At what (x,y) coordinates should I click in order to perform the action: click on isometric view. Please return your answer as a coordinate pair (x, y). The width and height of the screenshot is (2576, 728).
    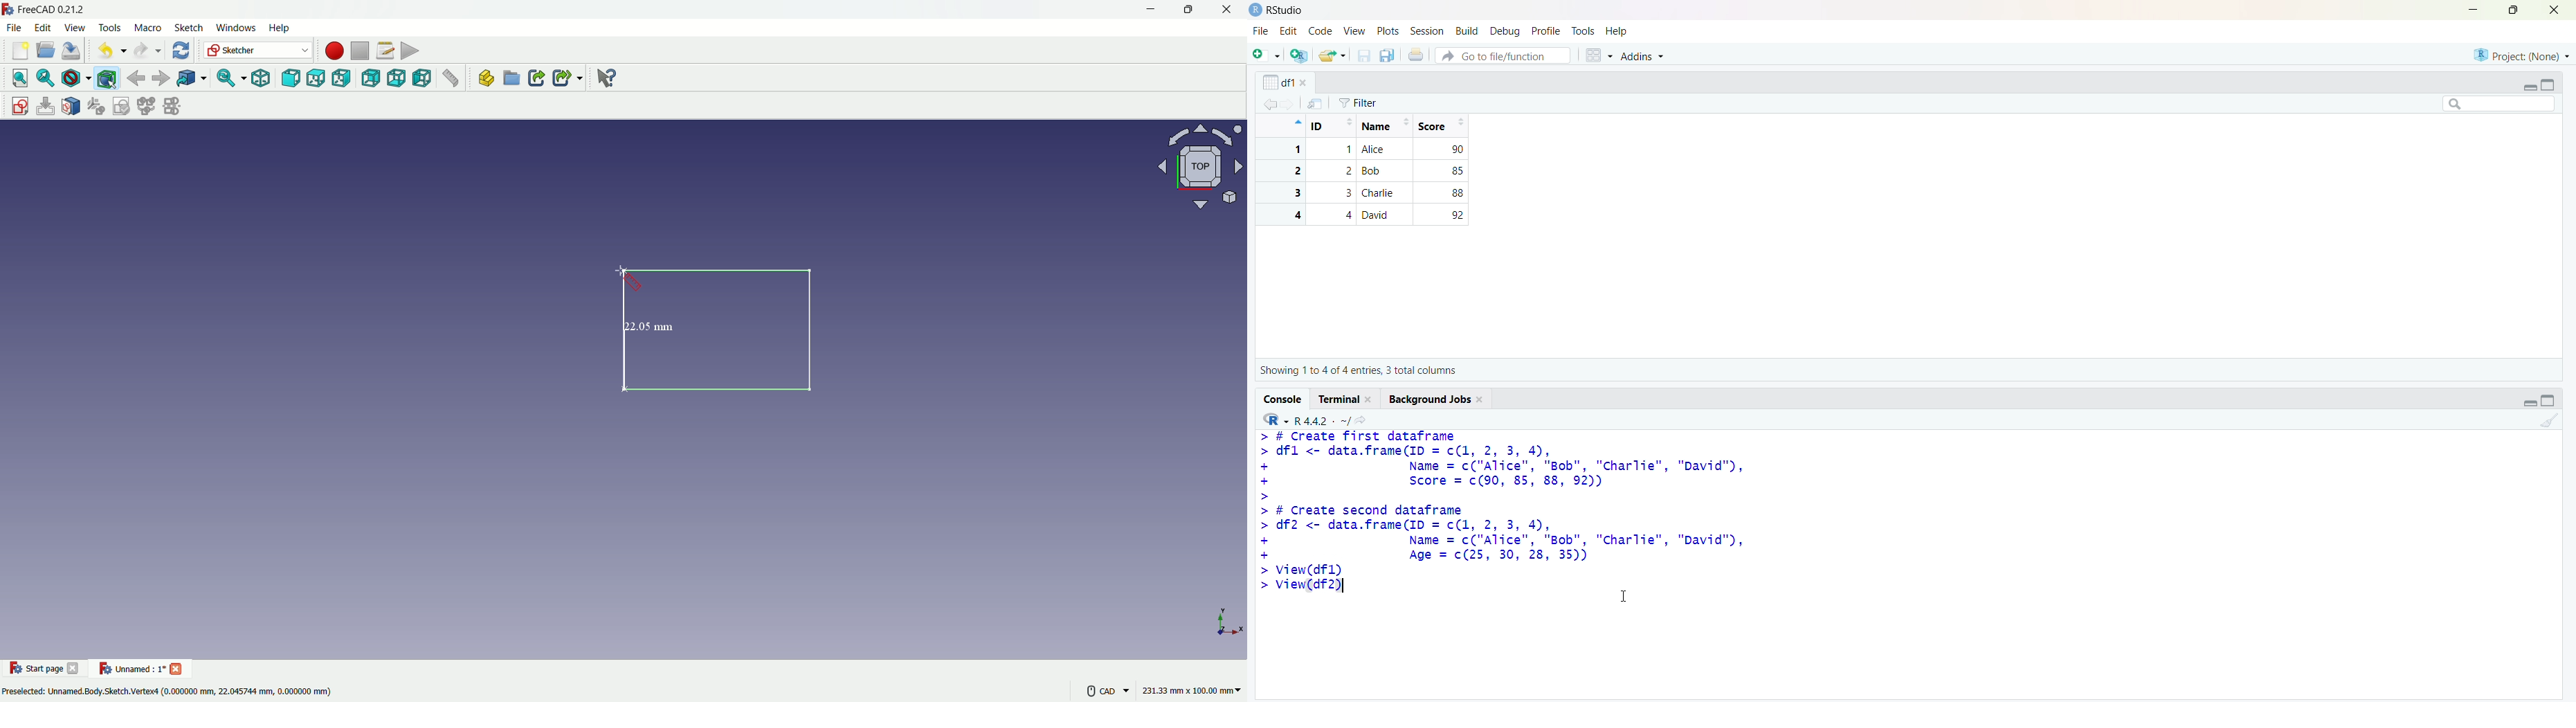
    Looking at the image, I should click on (257, 78).